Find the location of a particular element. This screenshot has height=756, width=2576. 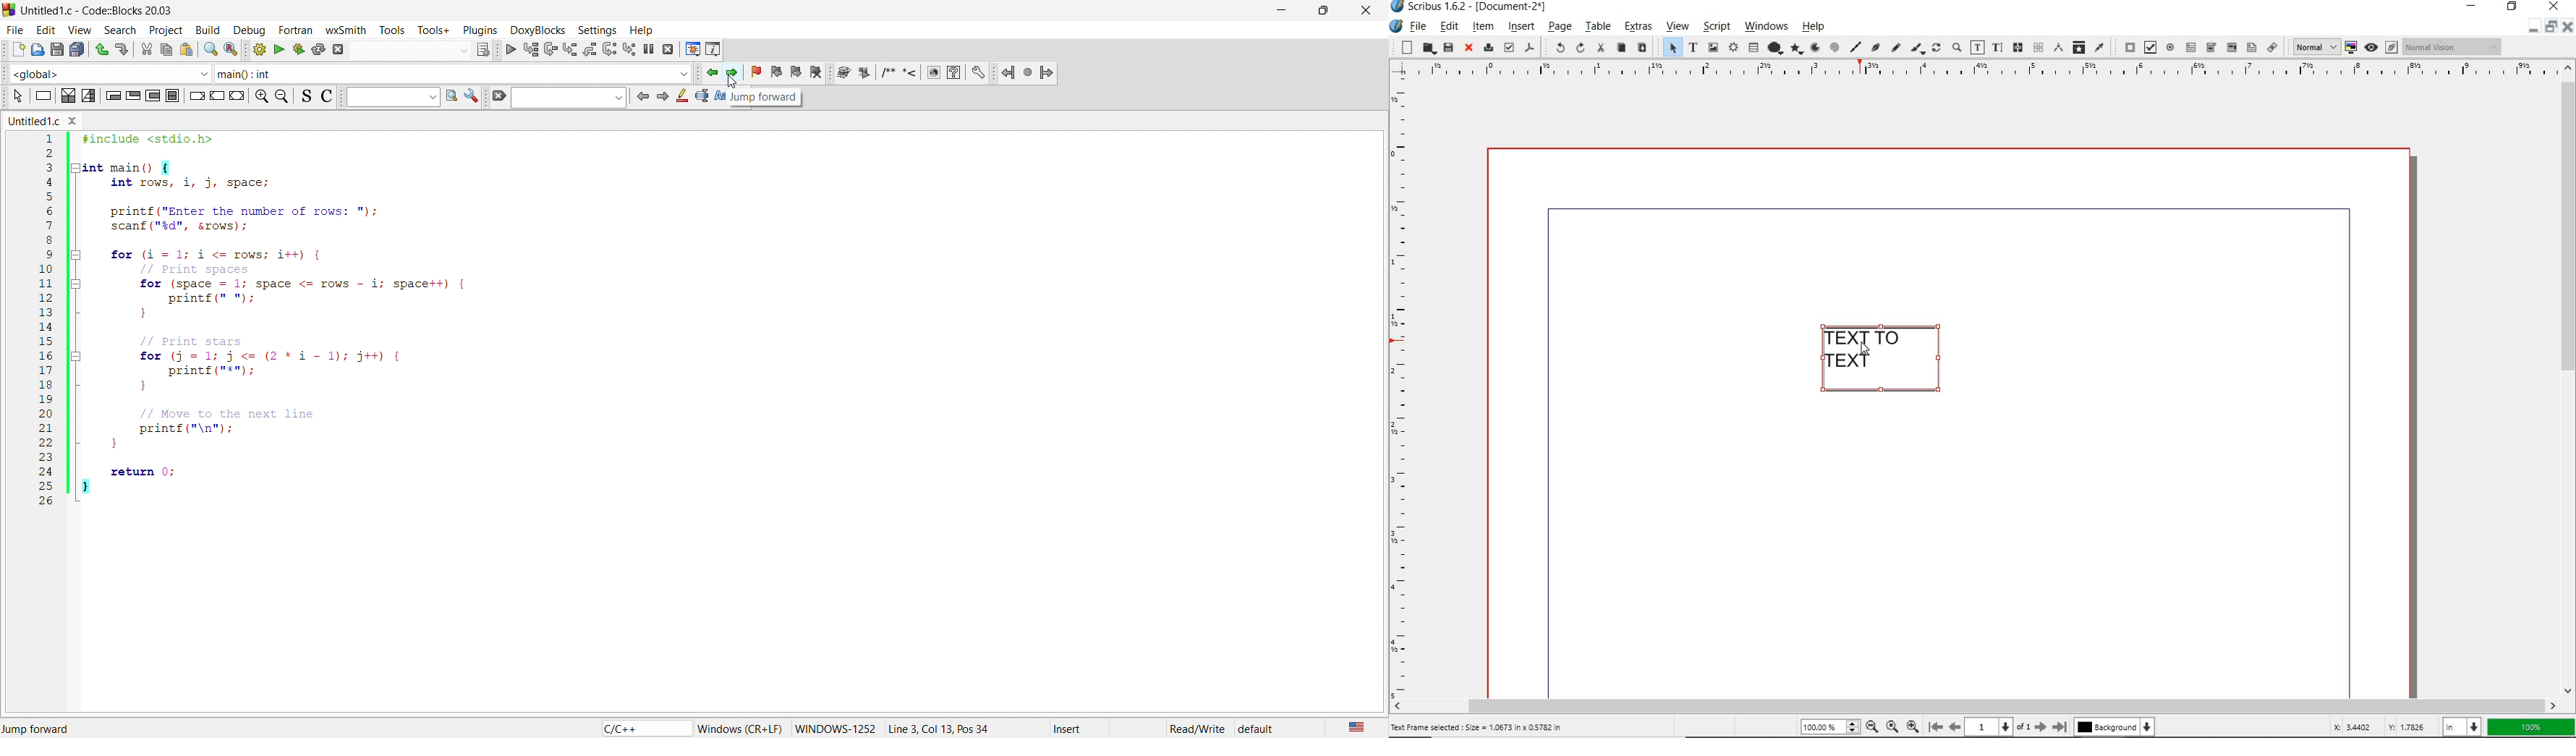

search is located at coordinates (119, 28).